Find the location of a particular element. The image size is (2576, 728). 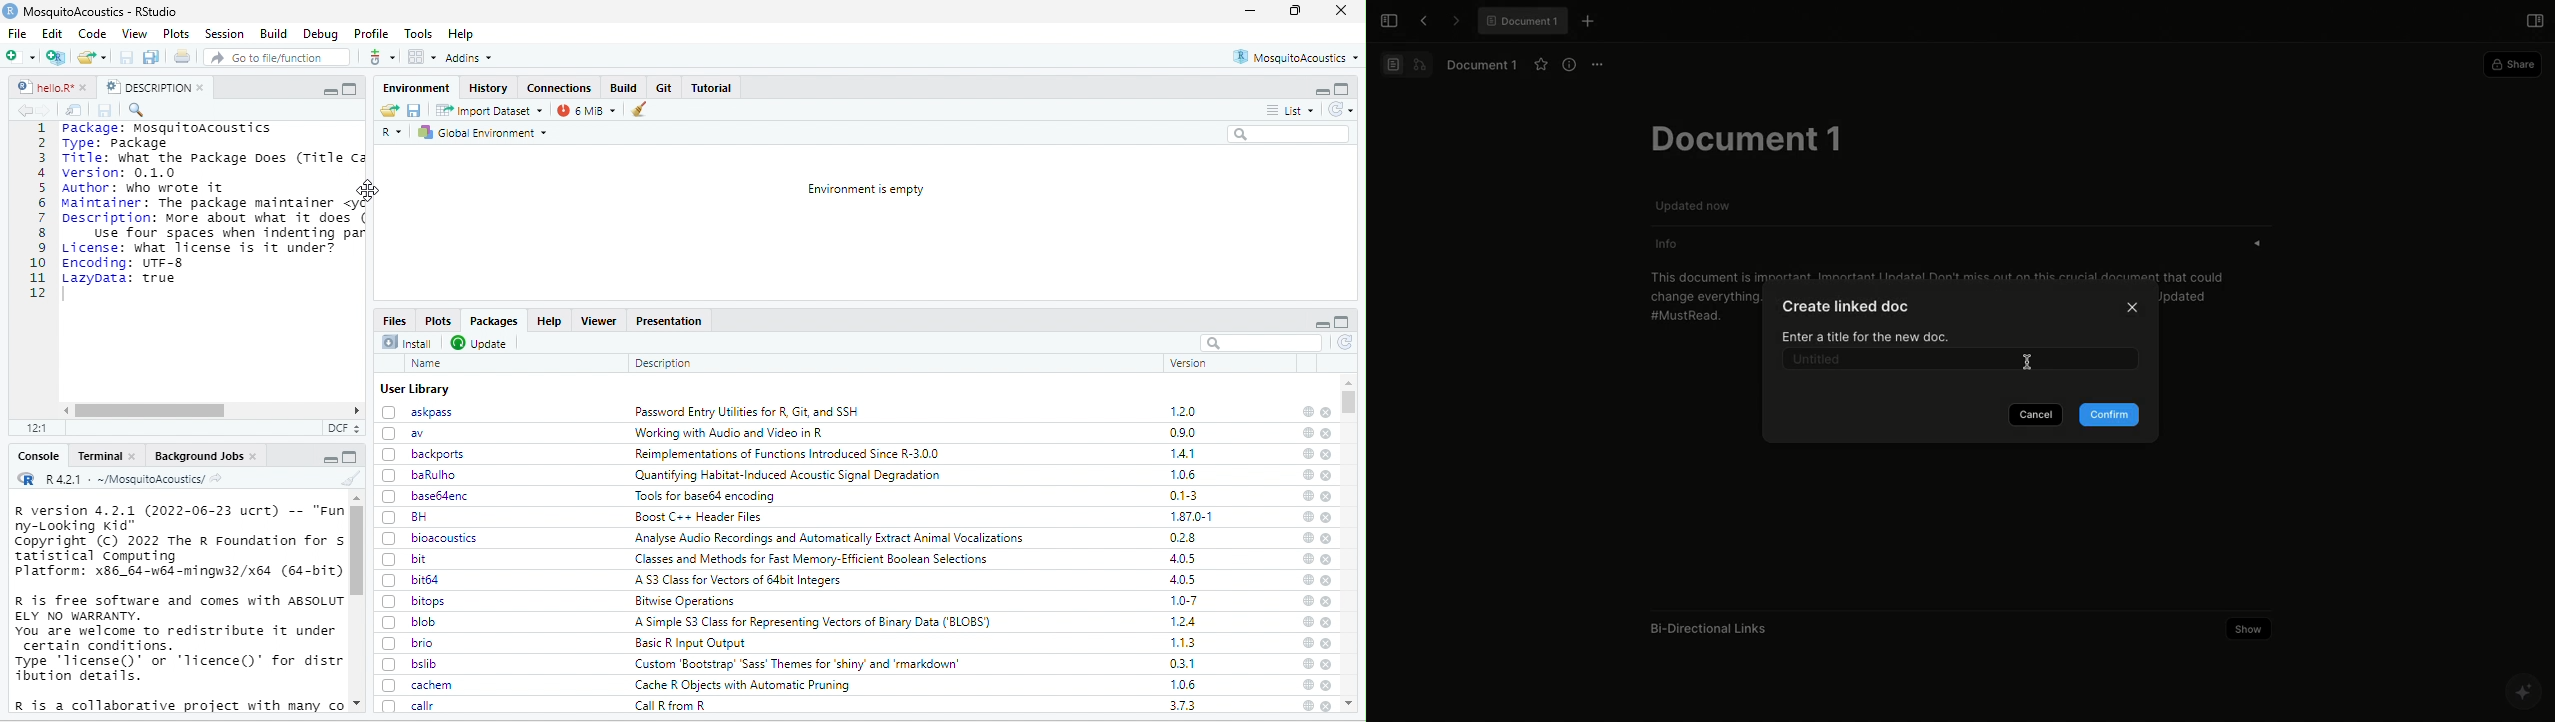

MosquitoAcoustics - RStudio is located at coordinates (101, 12).